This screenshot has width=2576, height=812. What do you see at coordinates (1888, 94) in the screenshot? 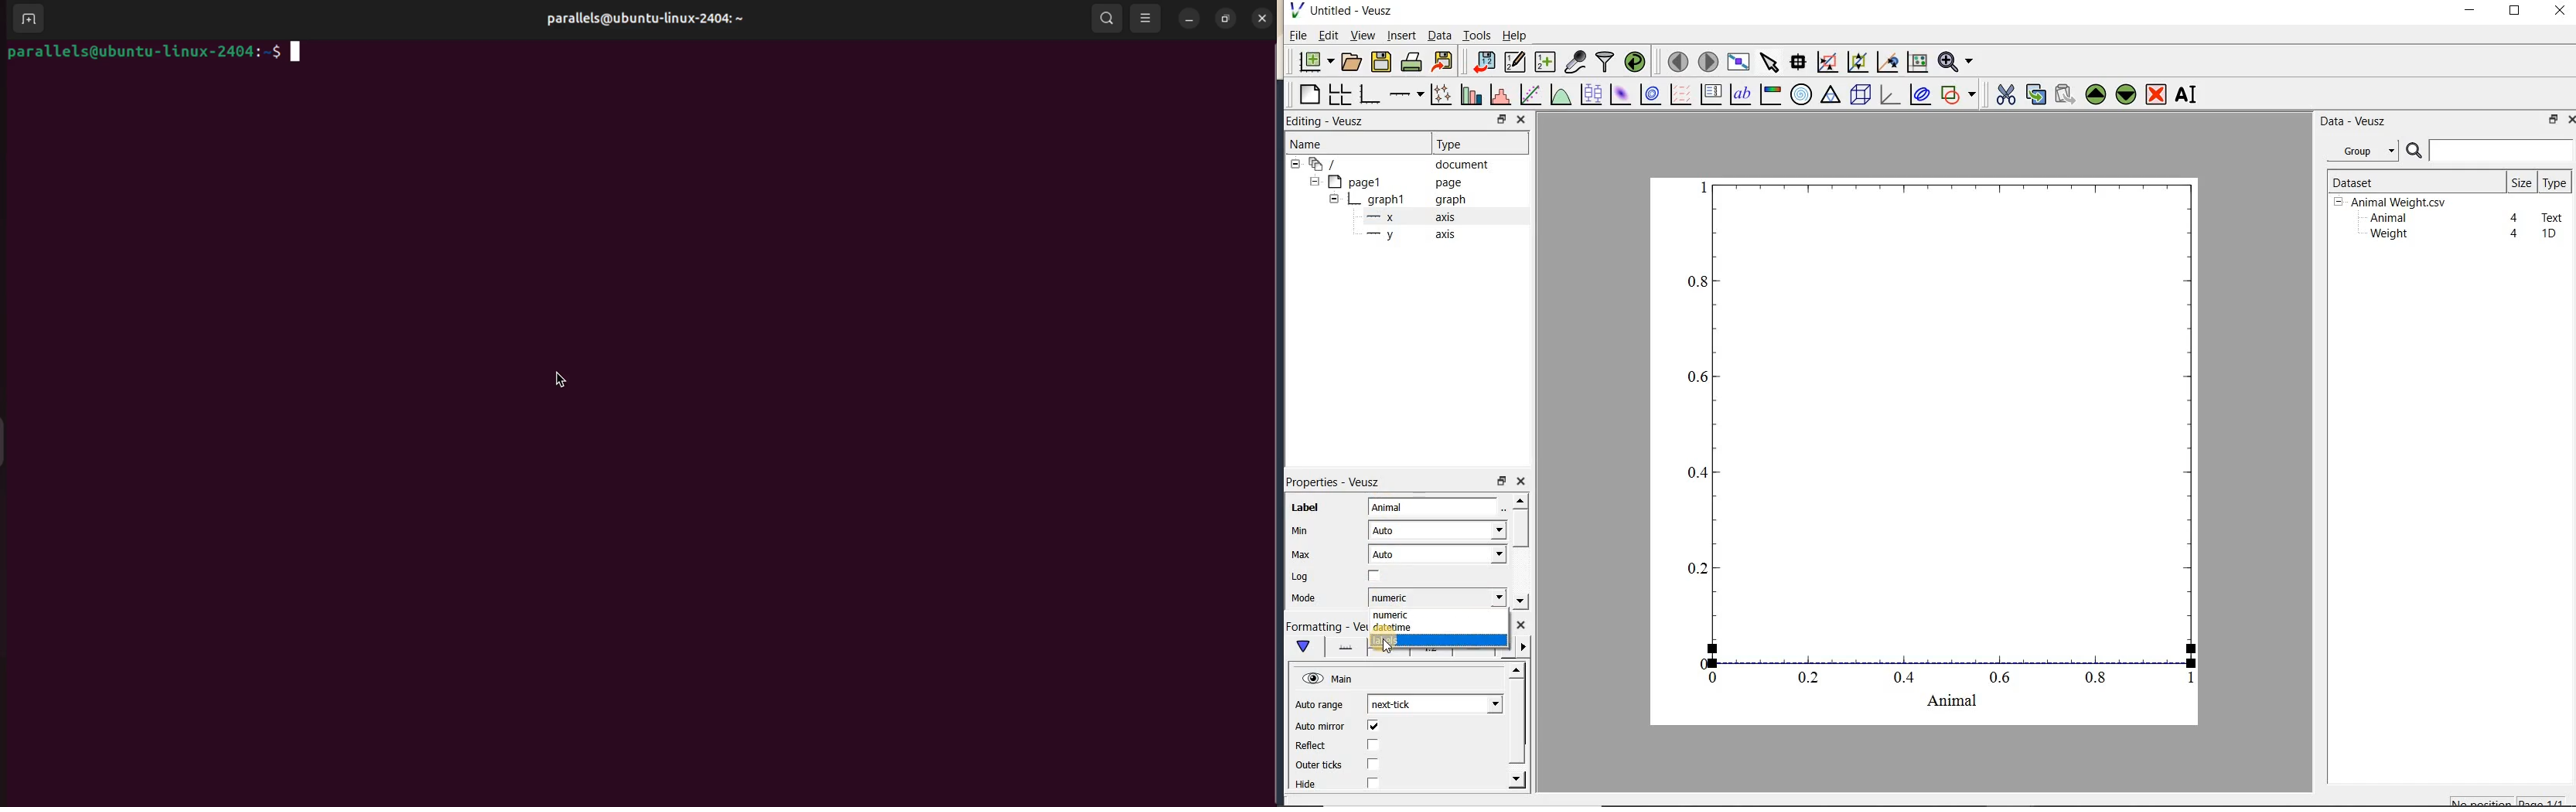
I see `3d graph` at bounding box center [1888, 94].